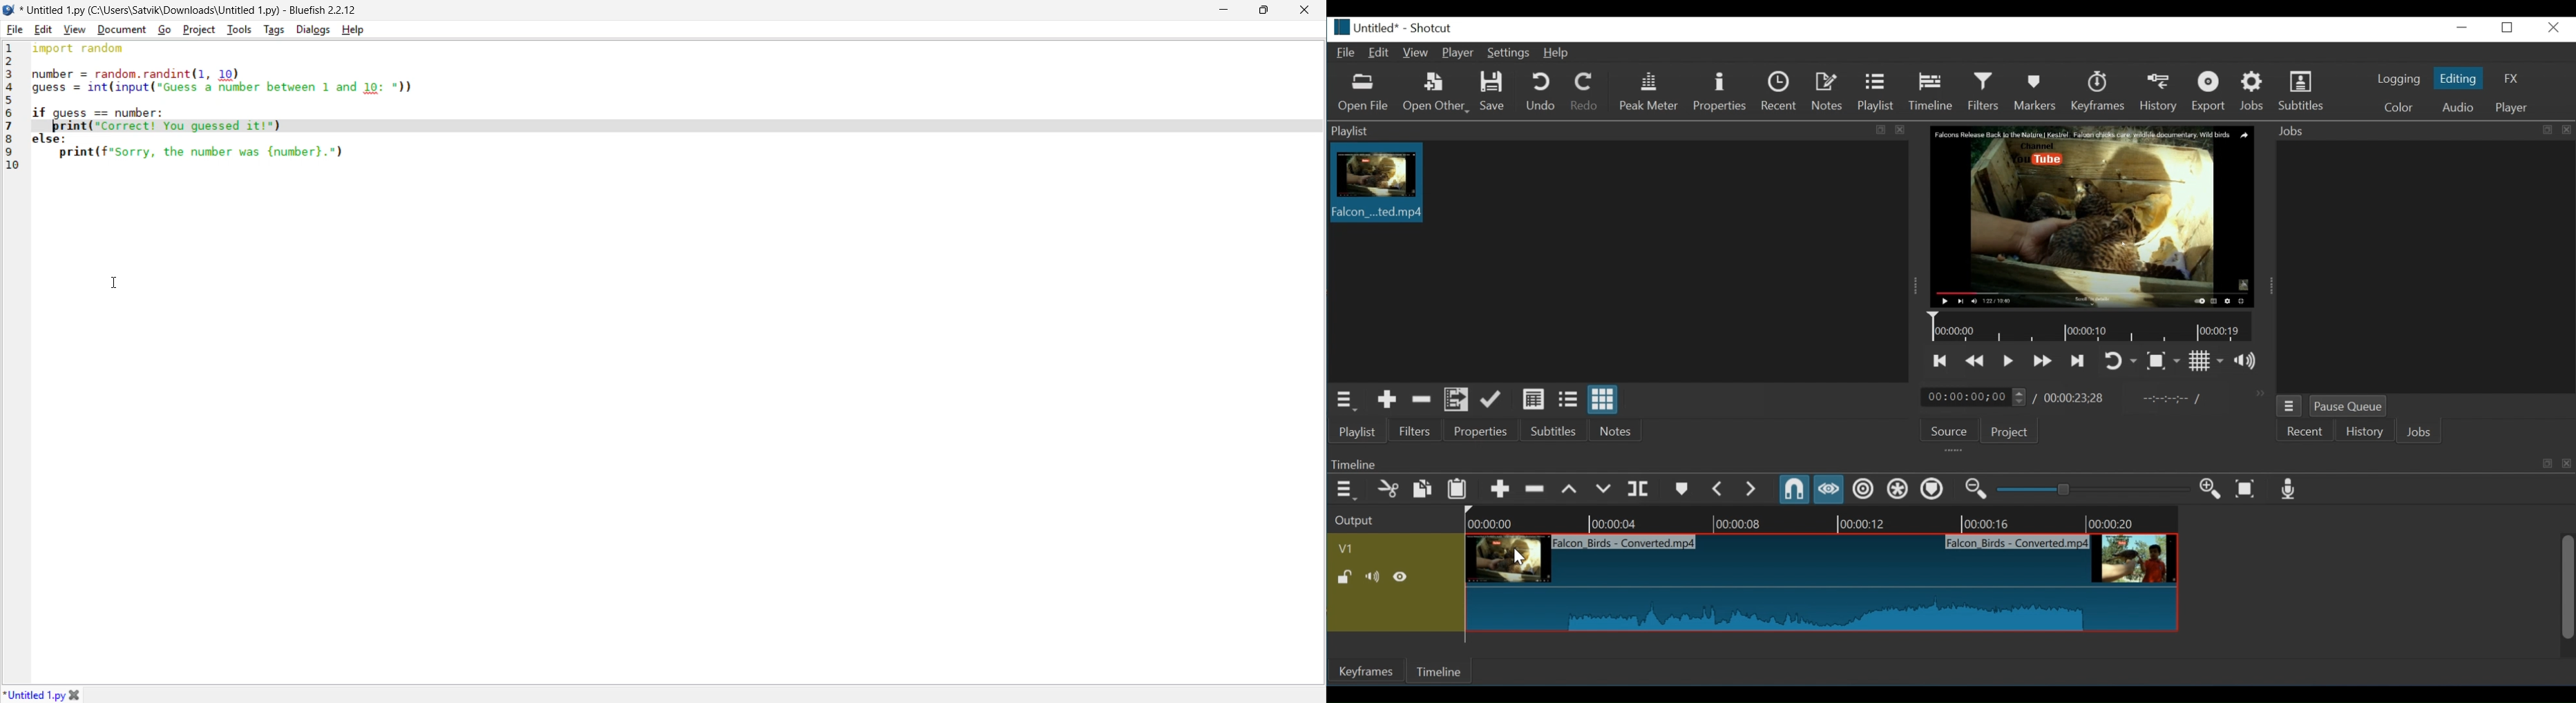 This screenshot has width=2576, height=728. Describe the element at coordinates (2043, 360) in the screenshot. I see `Play quickly forward` at that location.